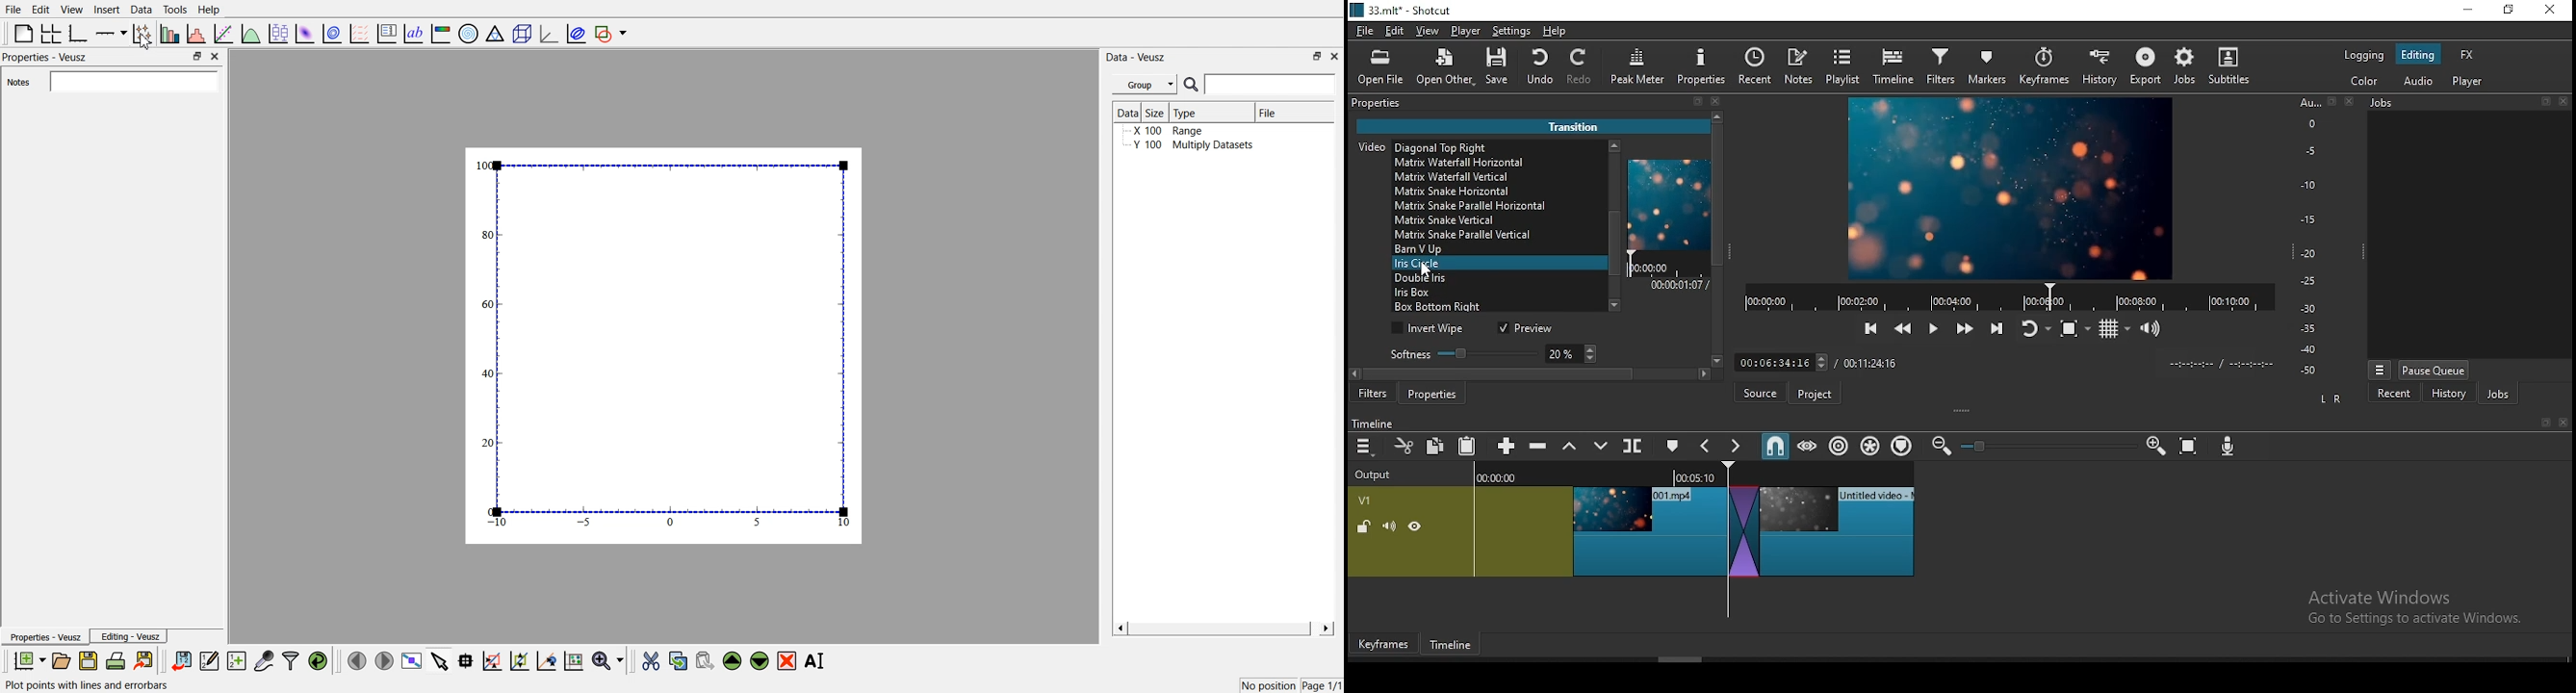 This screenshot has width=2576, height=700. Describe the element at coordinates (1931, 332) in the screenshot. I see `play/pause` at that location.